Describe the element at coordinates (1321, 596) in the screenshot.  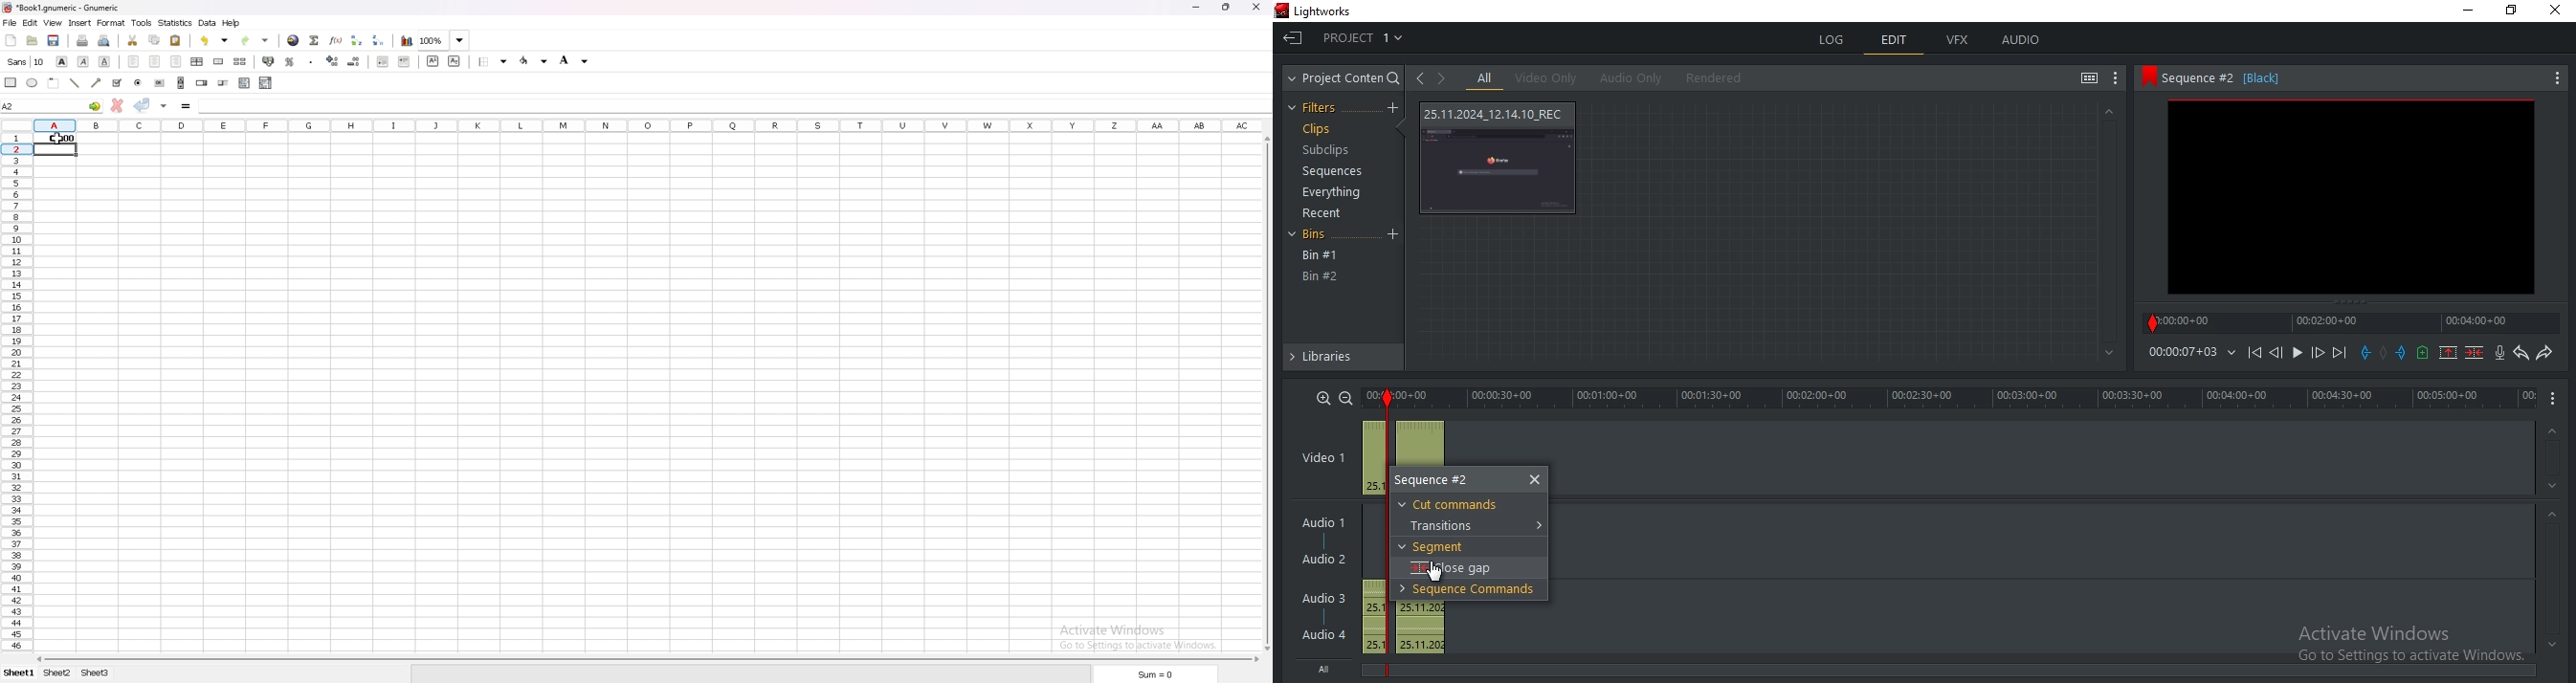
I see `Audio 3` at that location.